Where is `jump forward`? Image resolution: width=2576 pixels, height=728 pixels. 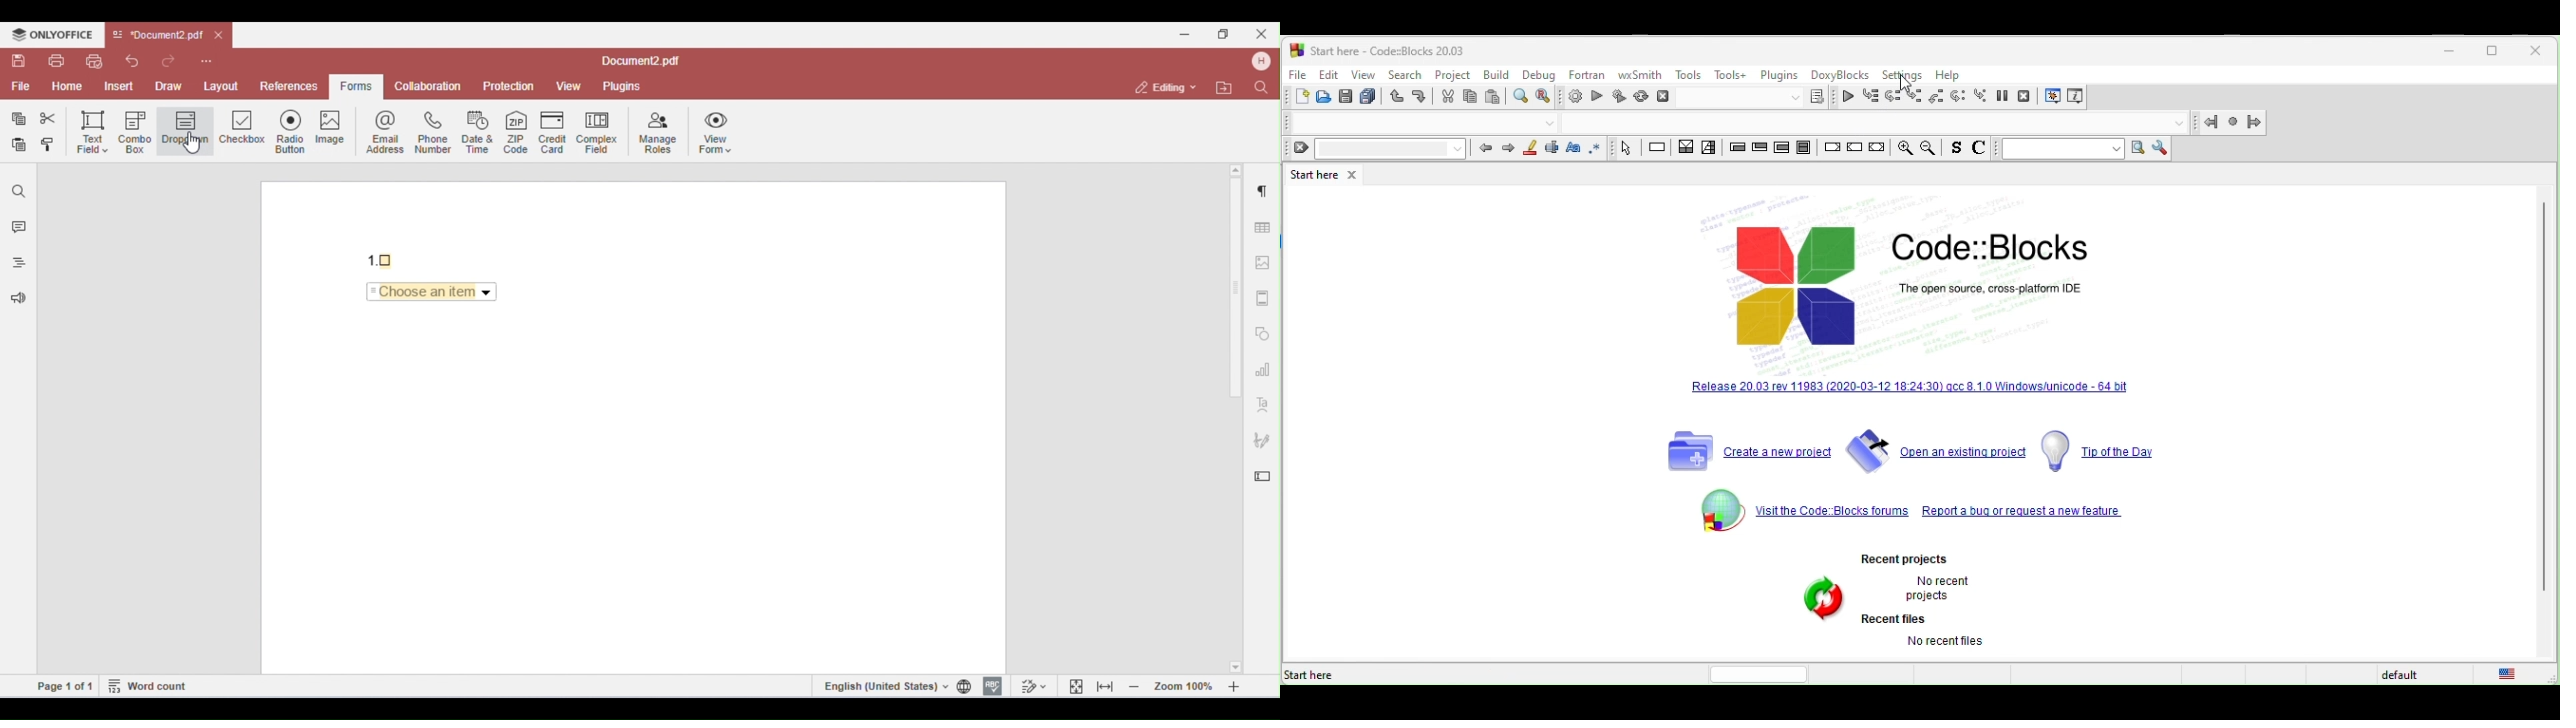
jump forward is located at coordinates (2257, 121).